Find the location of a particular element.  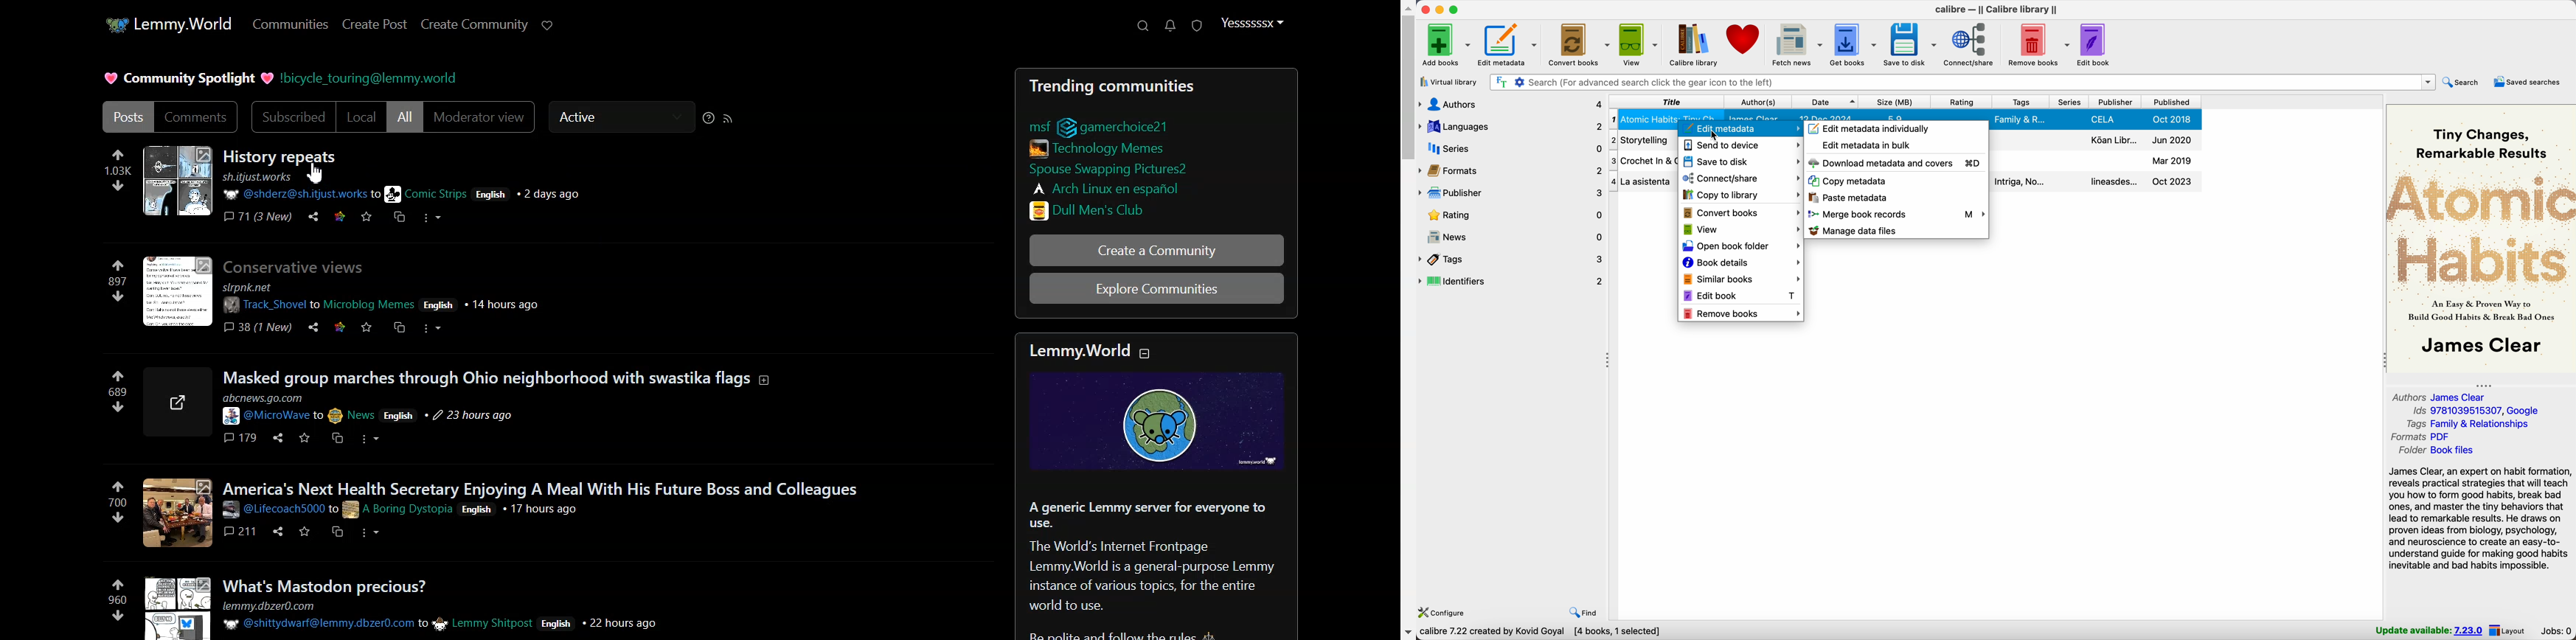

Profile is located at coordinates (1251, 23).